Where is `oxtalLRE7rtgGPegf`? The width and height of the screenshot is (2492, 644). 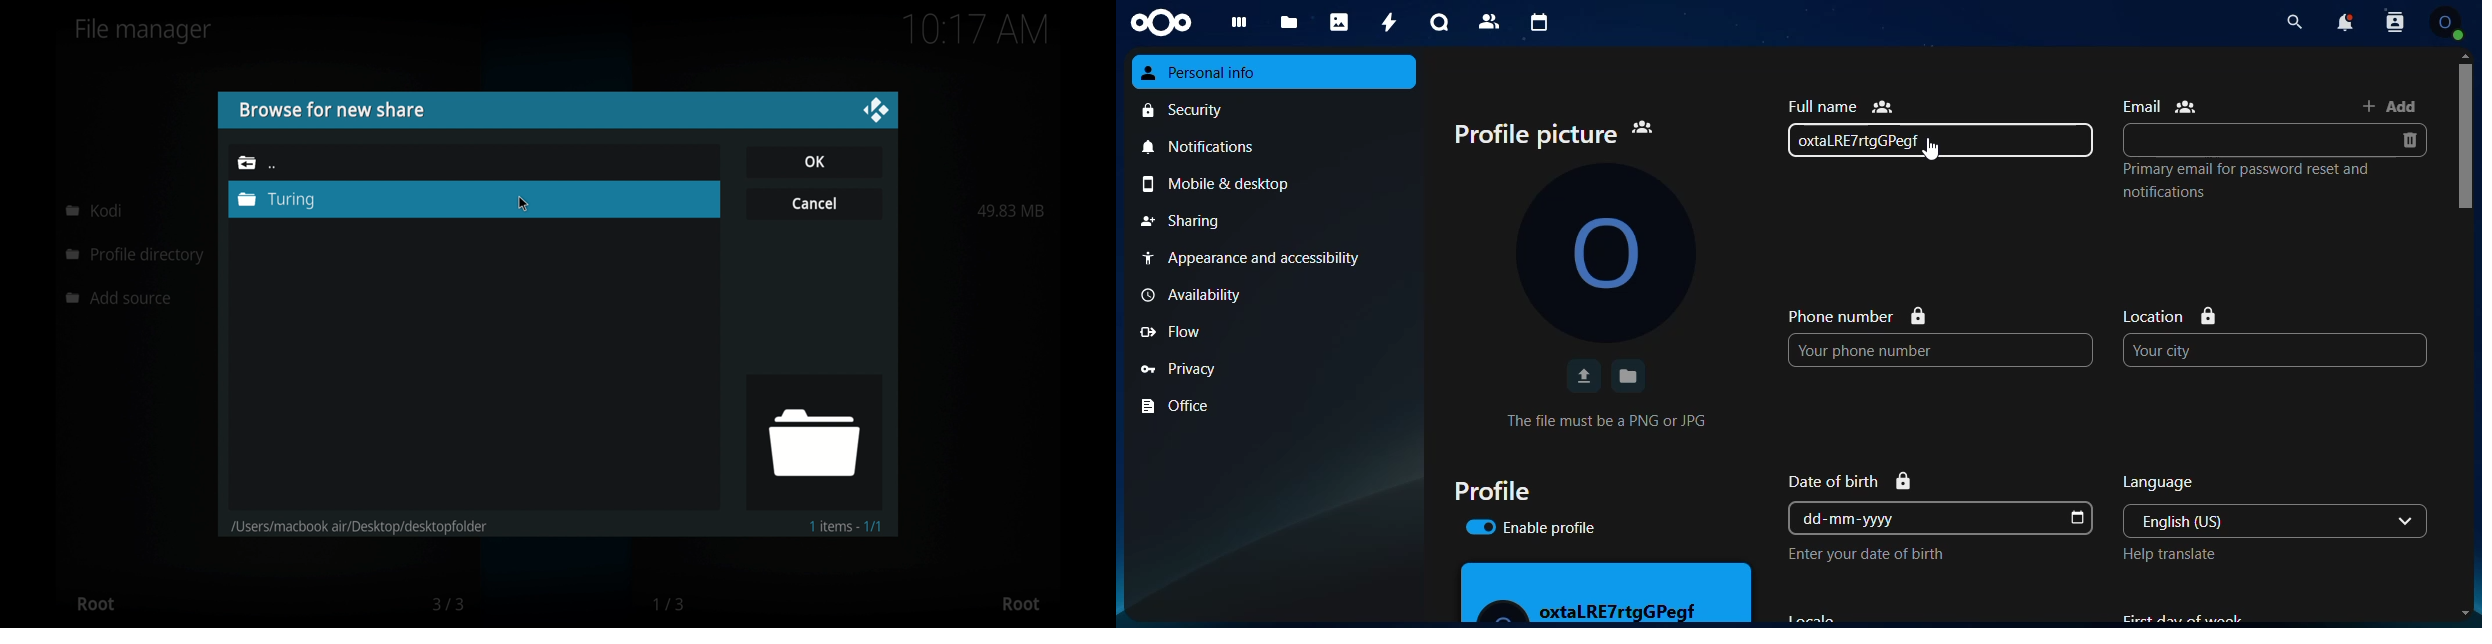
oxtalLRE7rtgGPegf is located at coordinates (1940, 140).